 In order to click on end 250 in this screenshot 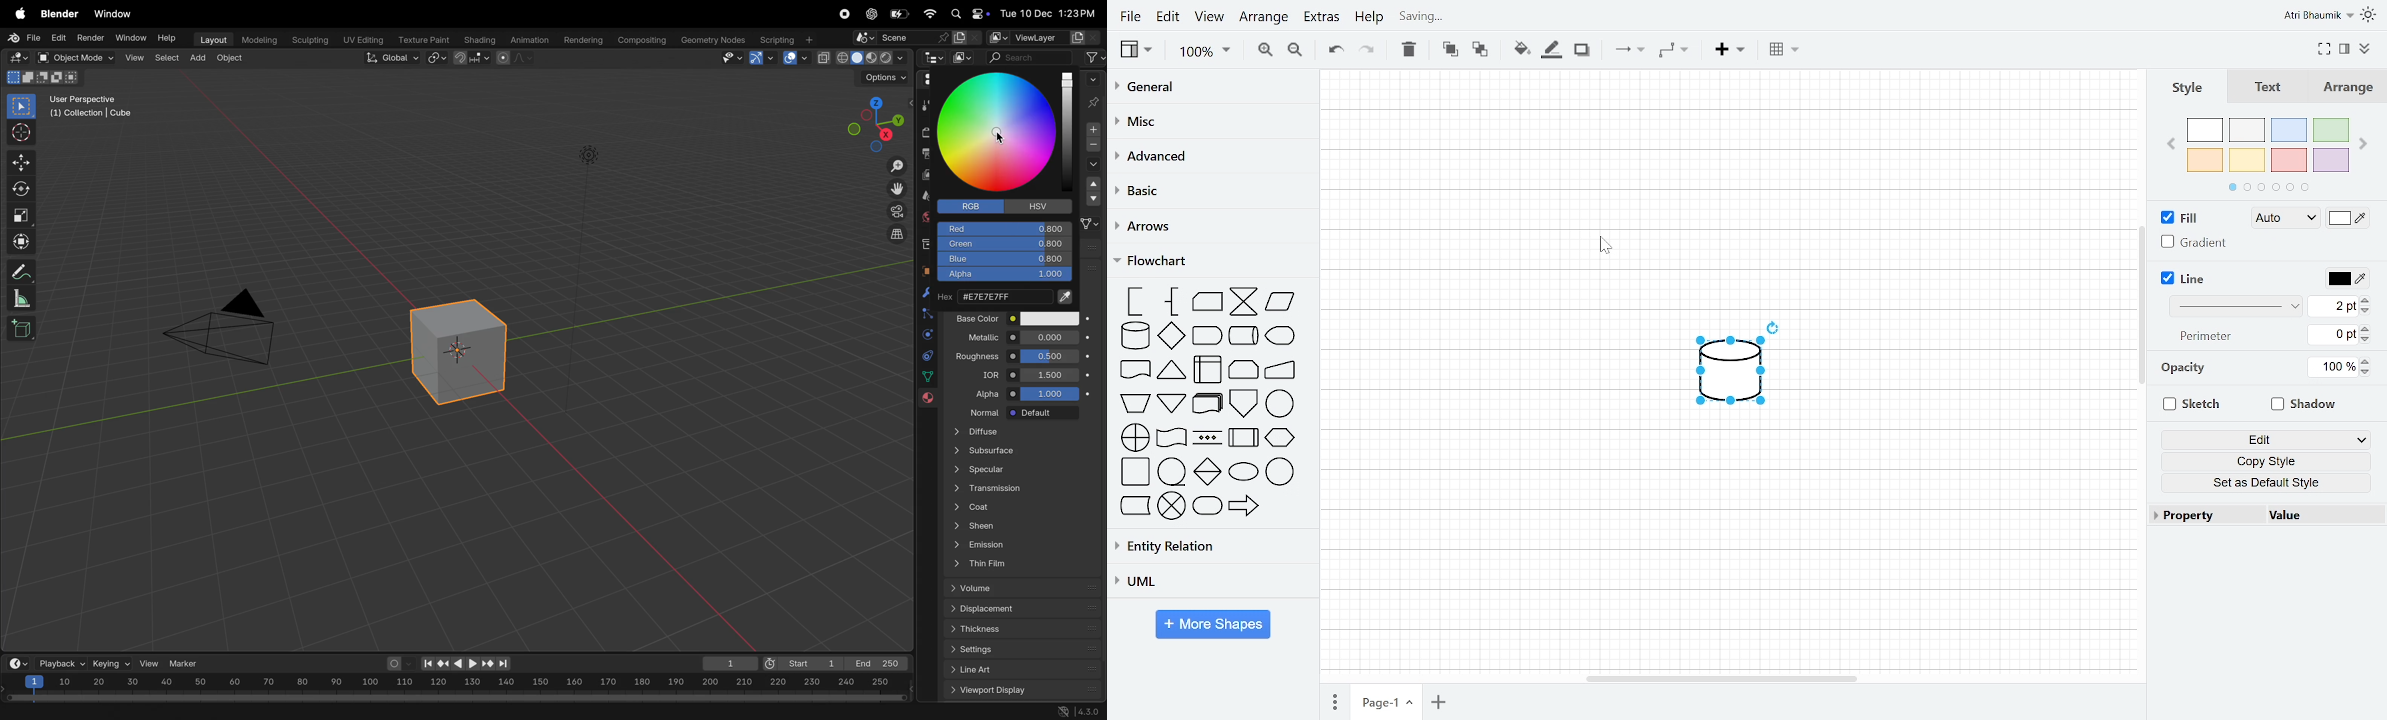, I will do `click(875, 664)`.